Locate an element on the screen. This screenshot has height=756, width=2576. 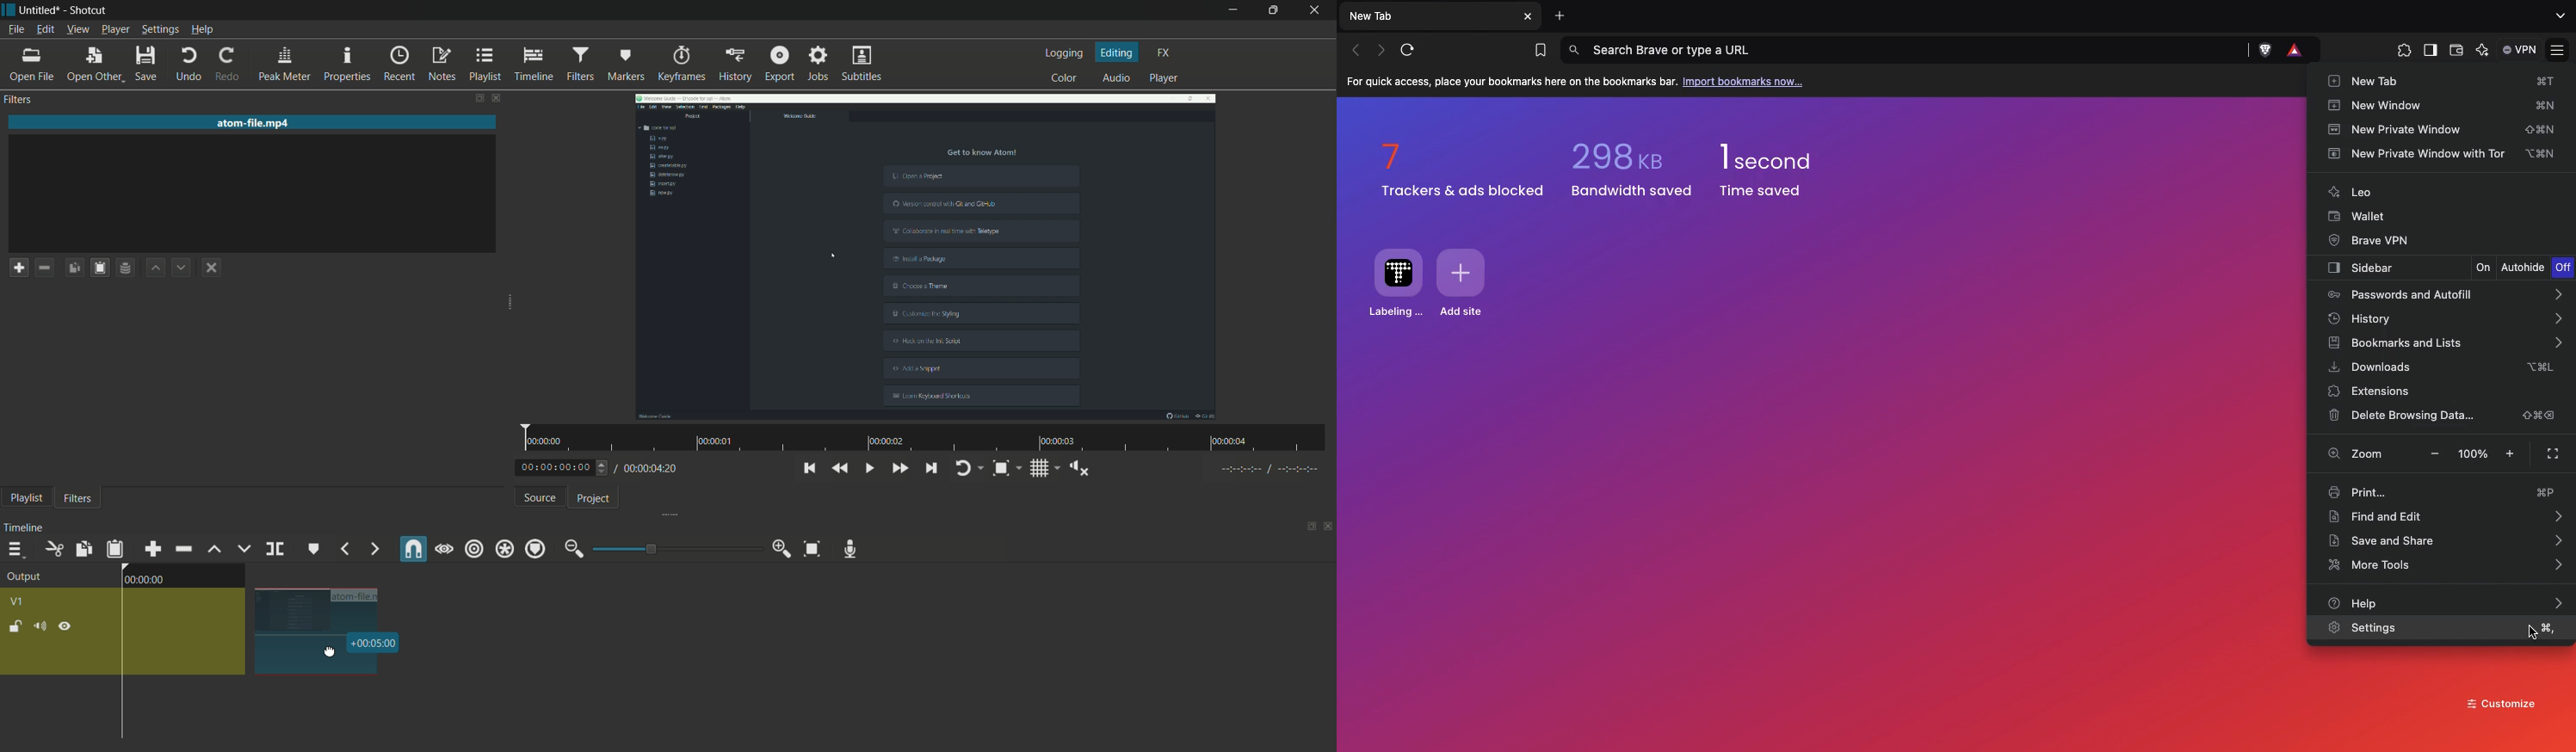
peak meter is located at coordinates (283, 63).